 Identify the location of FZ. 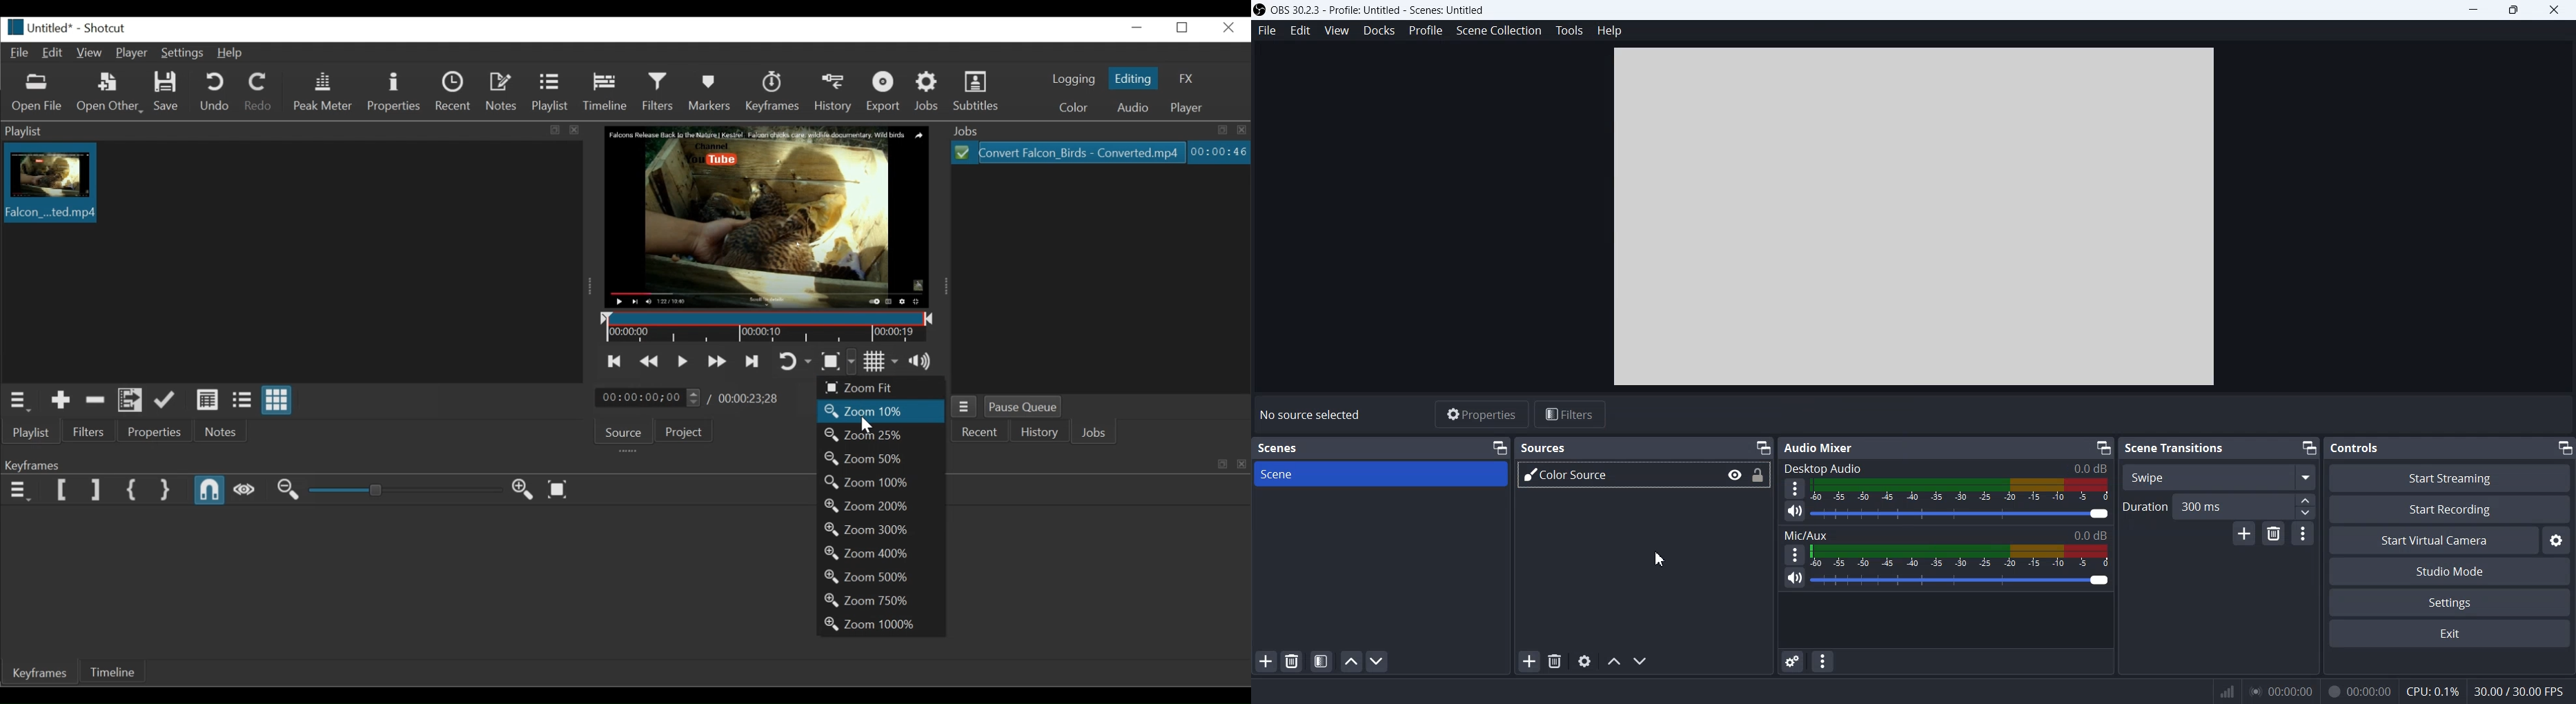
(1187, 78).